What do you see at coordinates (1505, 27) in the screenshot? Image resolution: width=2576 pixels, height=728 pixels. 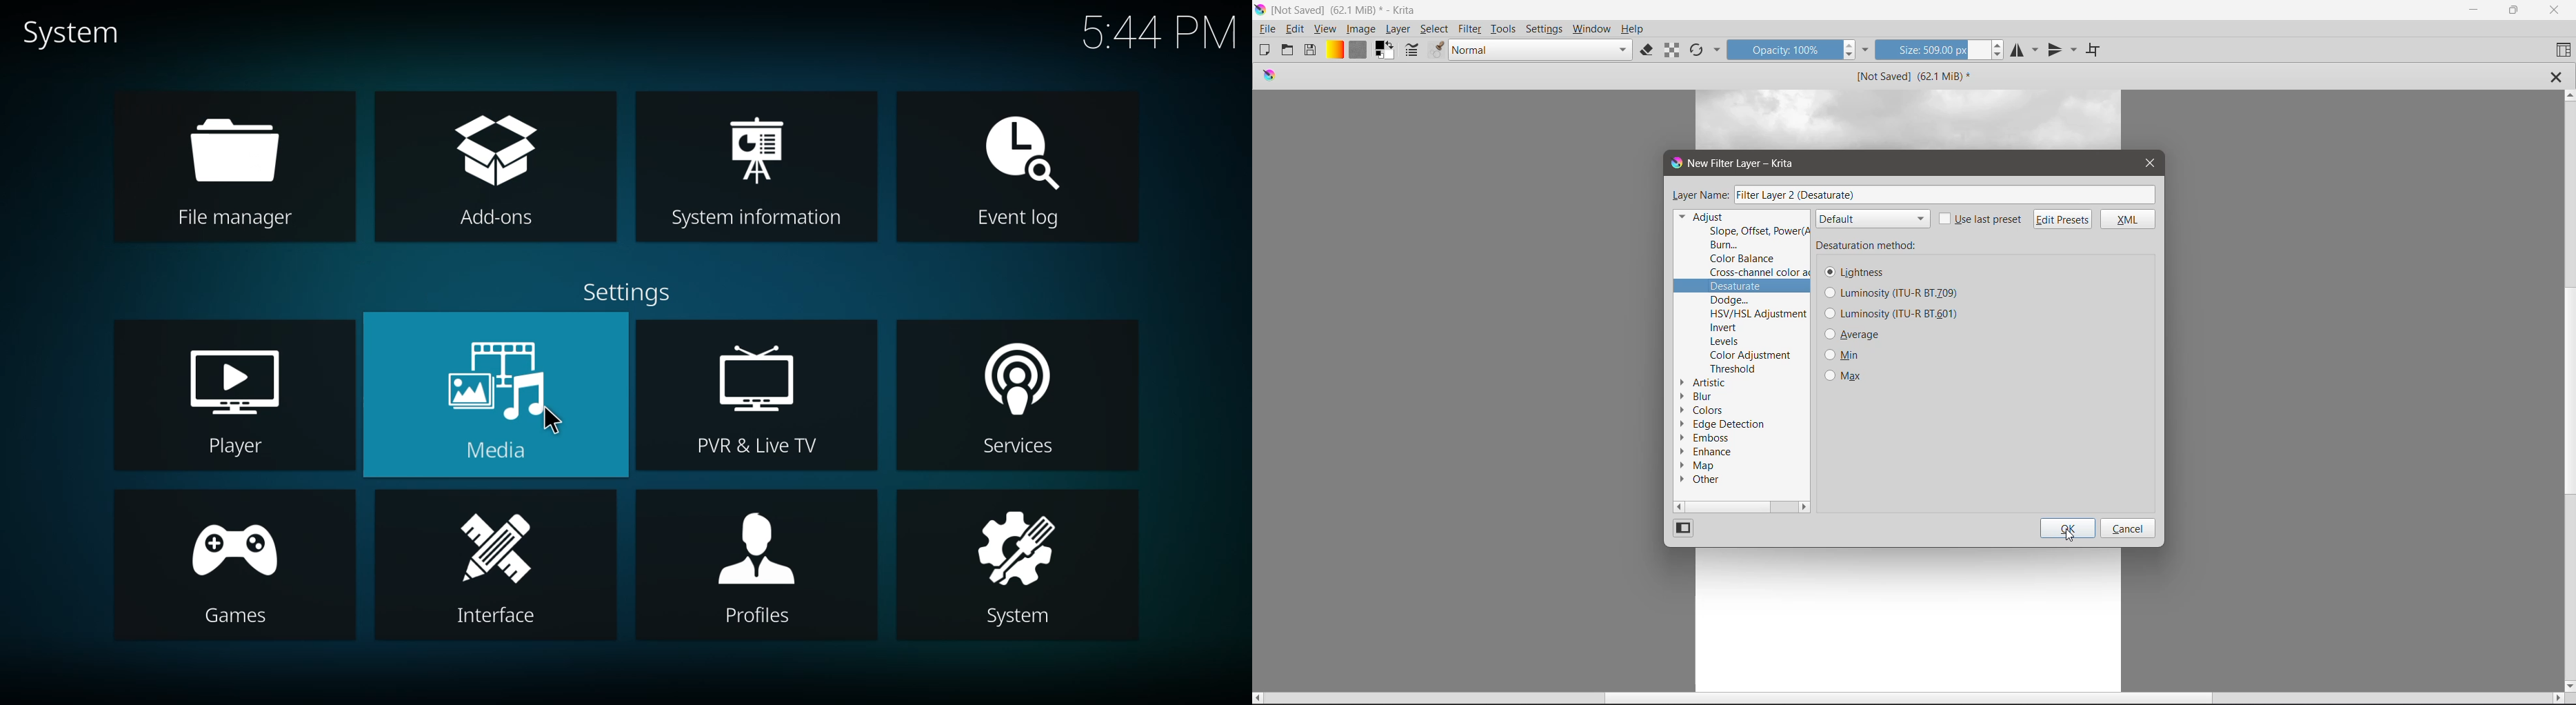 I see `Tools` at bounding box center [1505, 27].